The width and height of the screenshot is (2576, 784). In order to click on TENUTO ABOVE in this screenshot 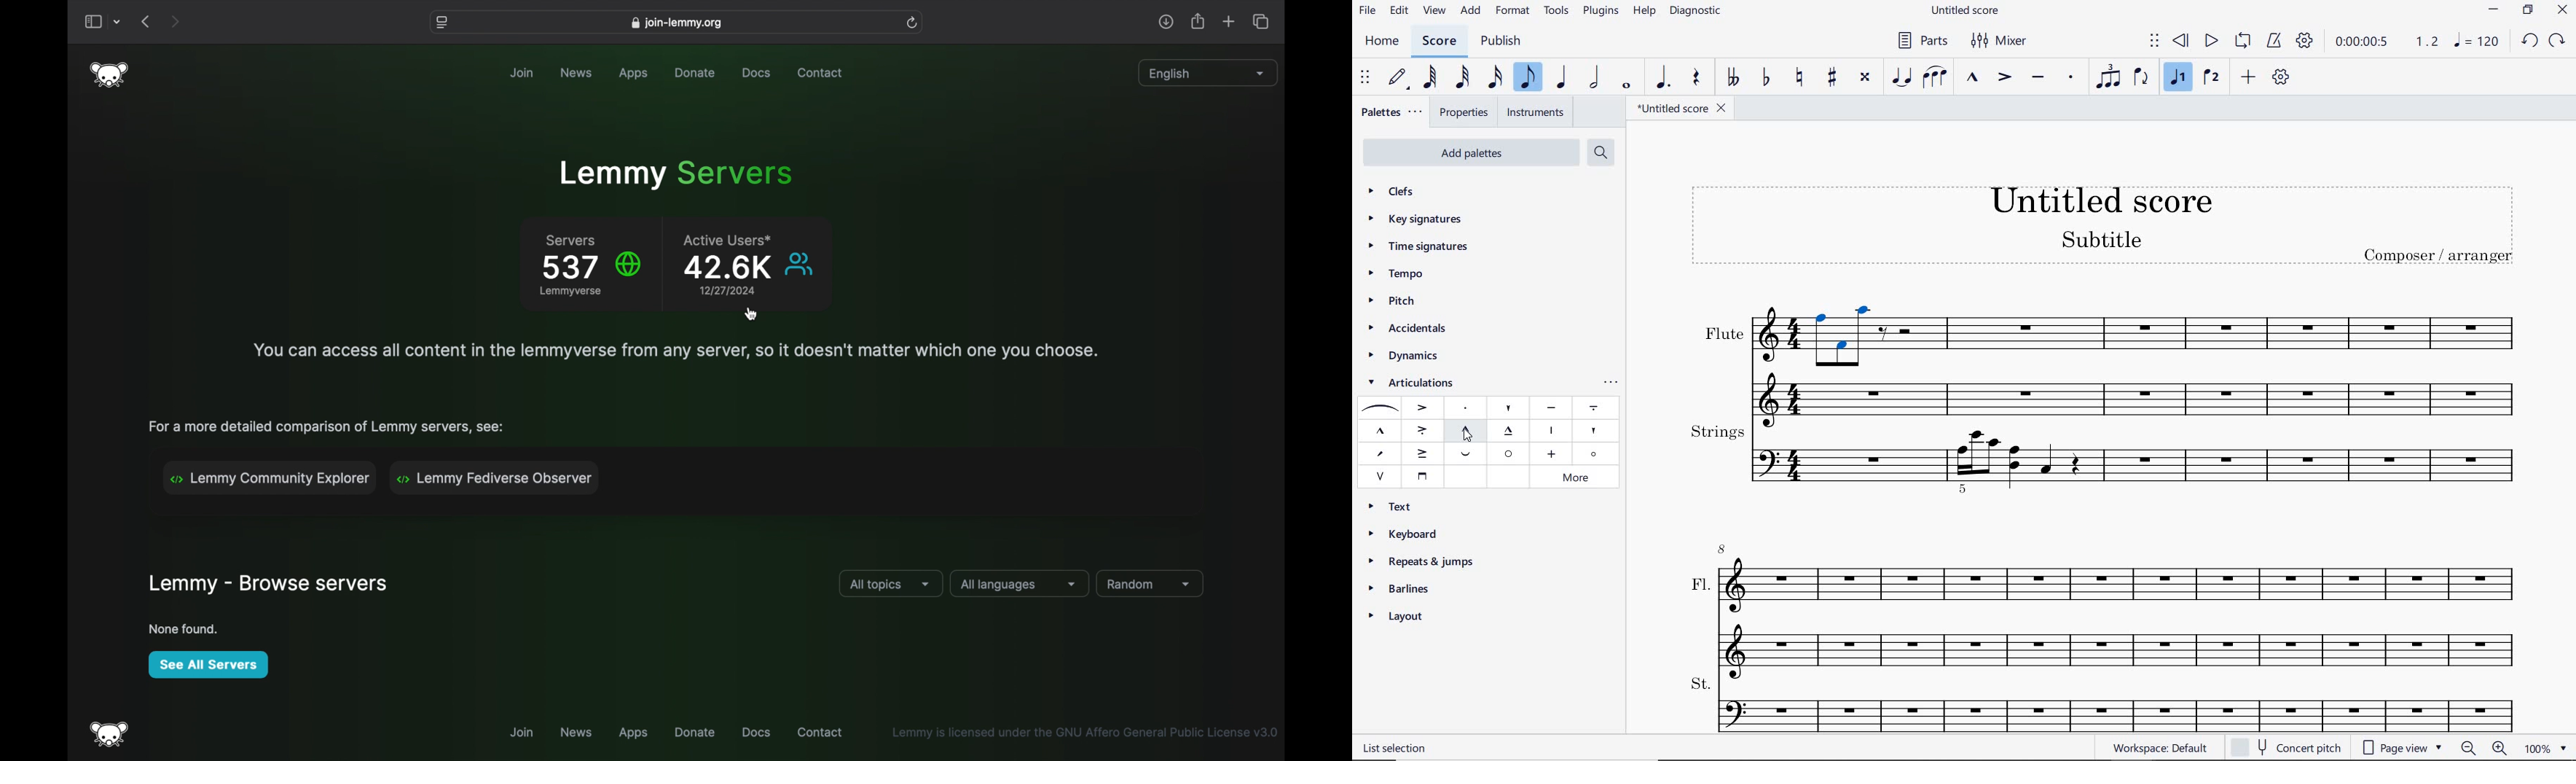, I will do `click(1551, 408)`.